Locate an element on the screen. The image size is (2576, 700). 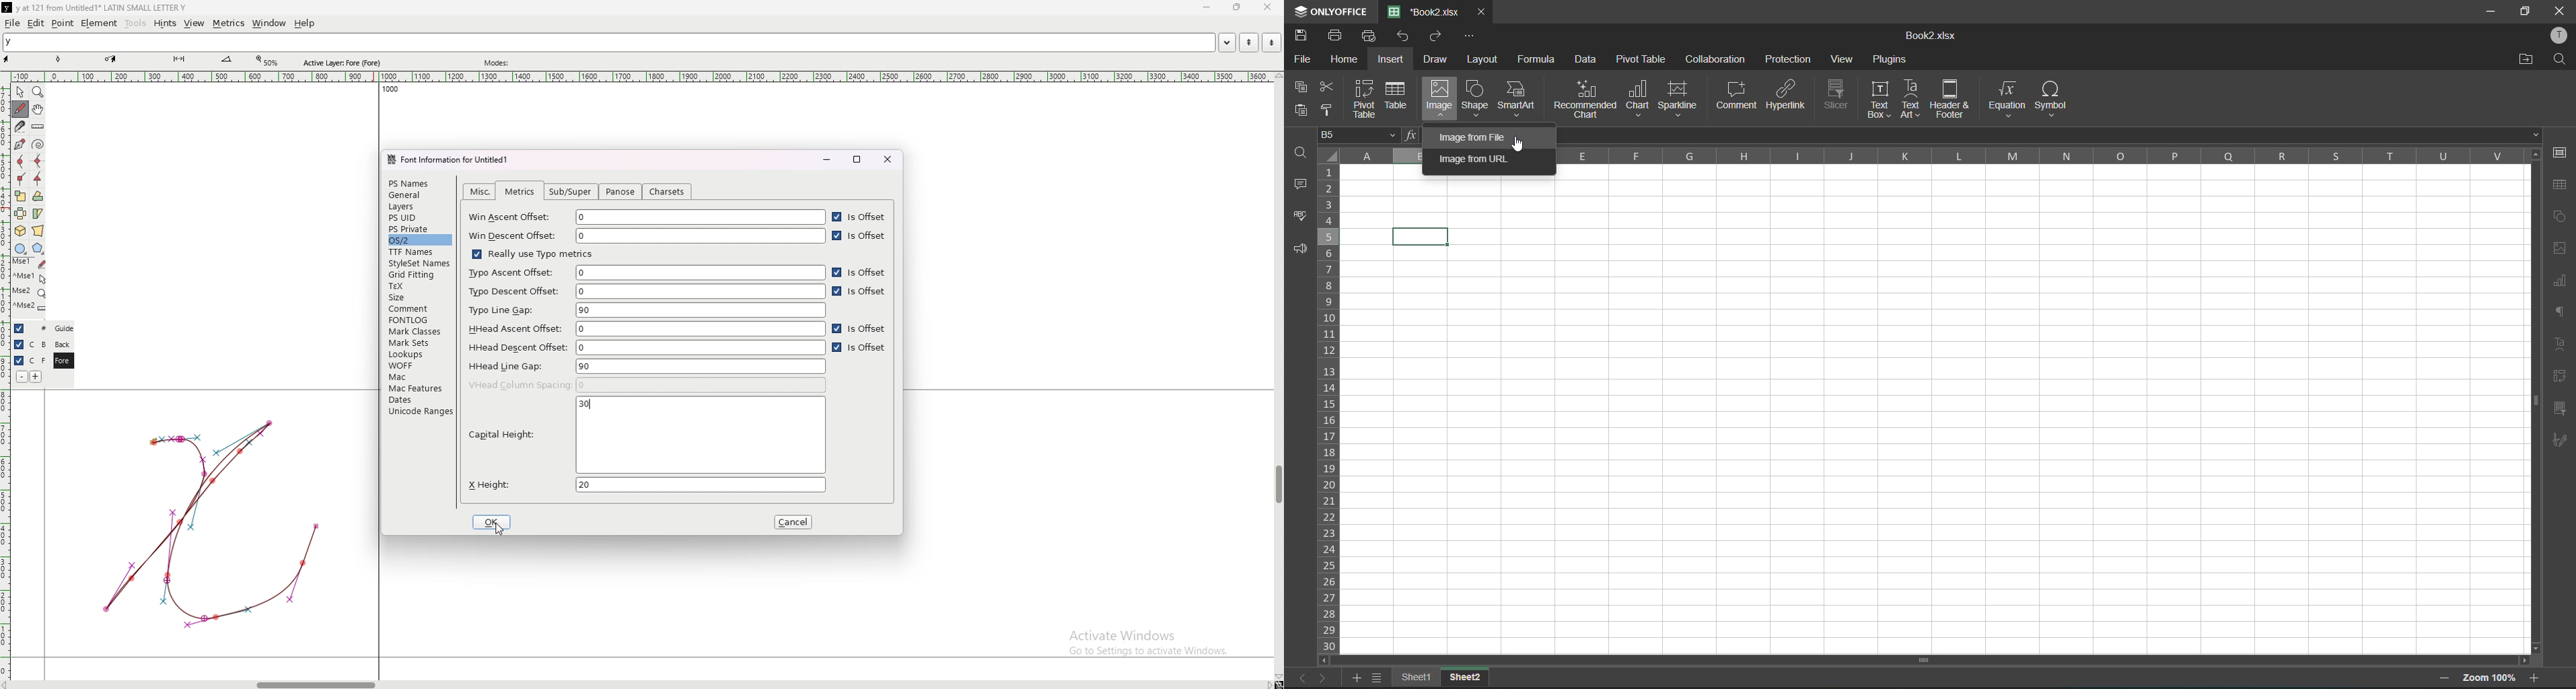
image from url is located at coordinates (1478, 159).